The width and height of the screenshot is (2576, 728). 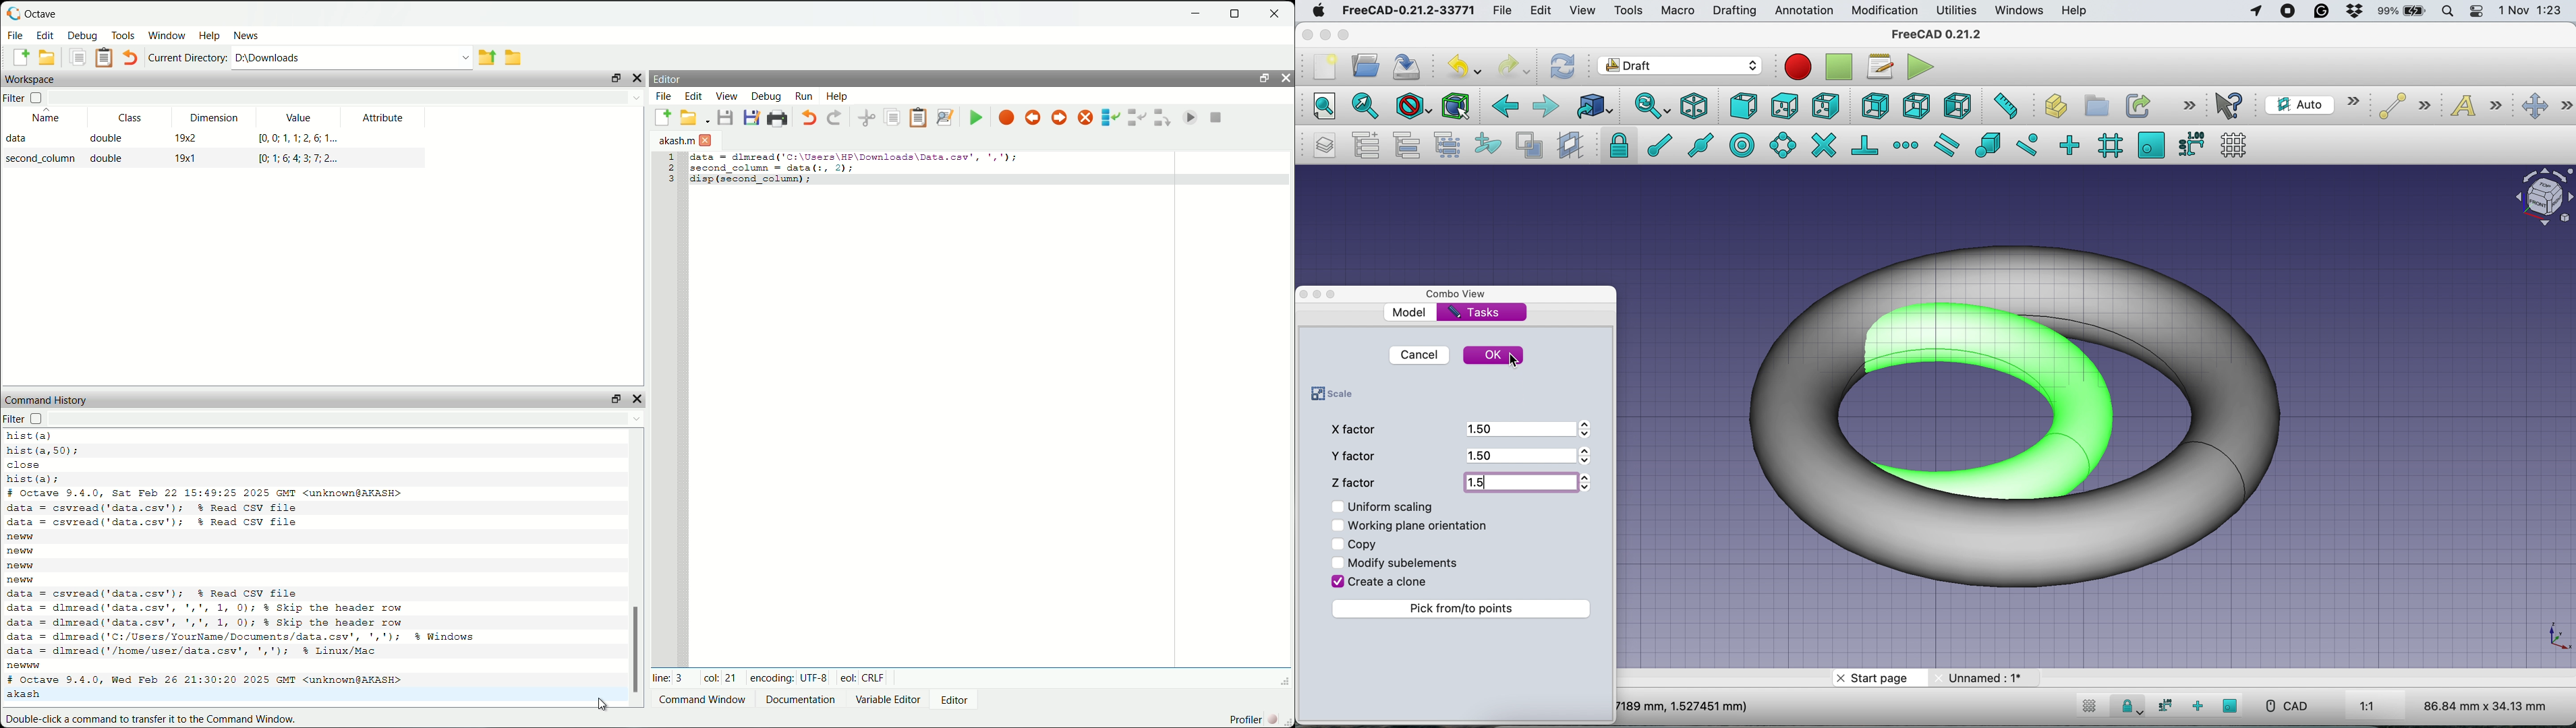 I want to click on snap ortho, so click(x=2196, y=706).